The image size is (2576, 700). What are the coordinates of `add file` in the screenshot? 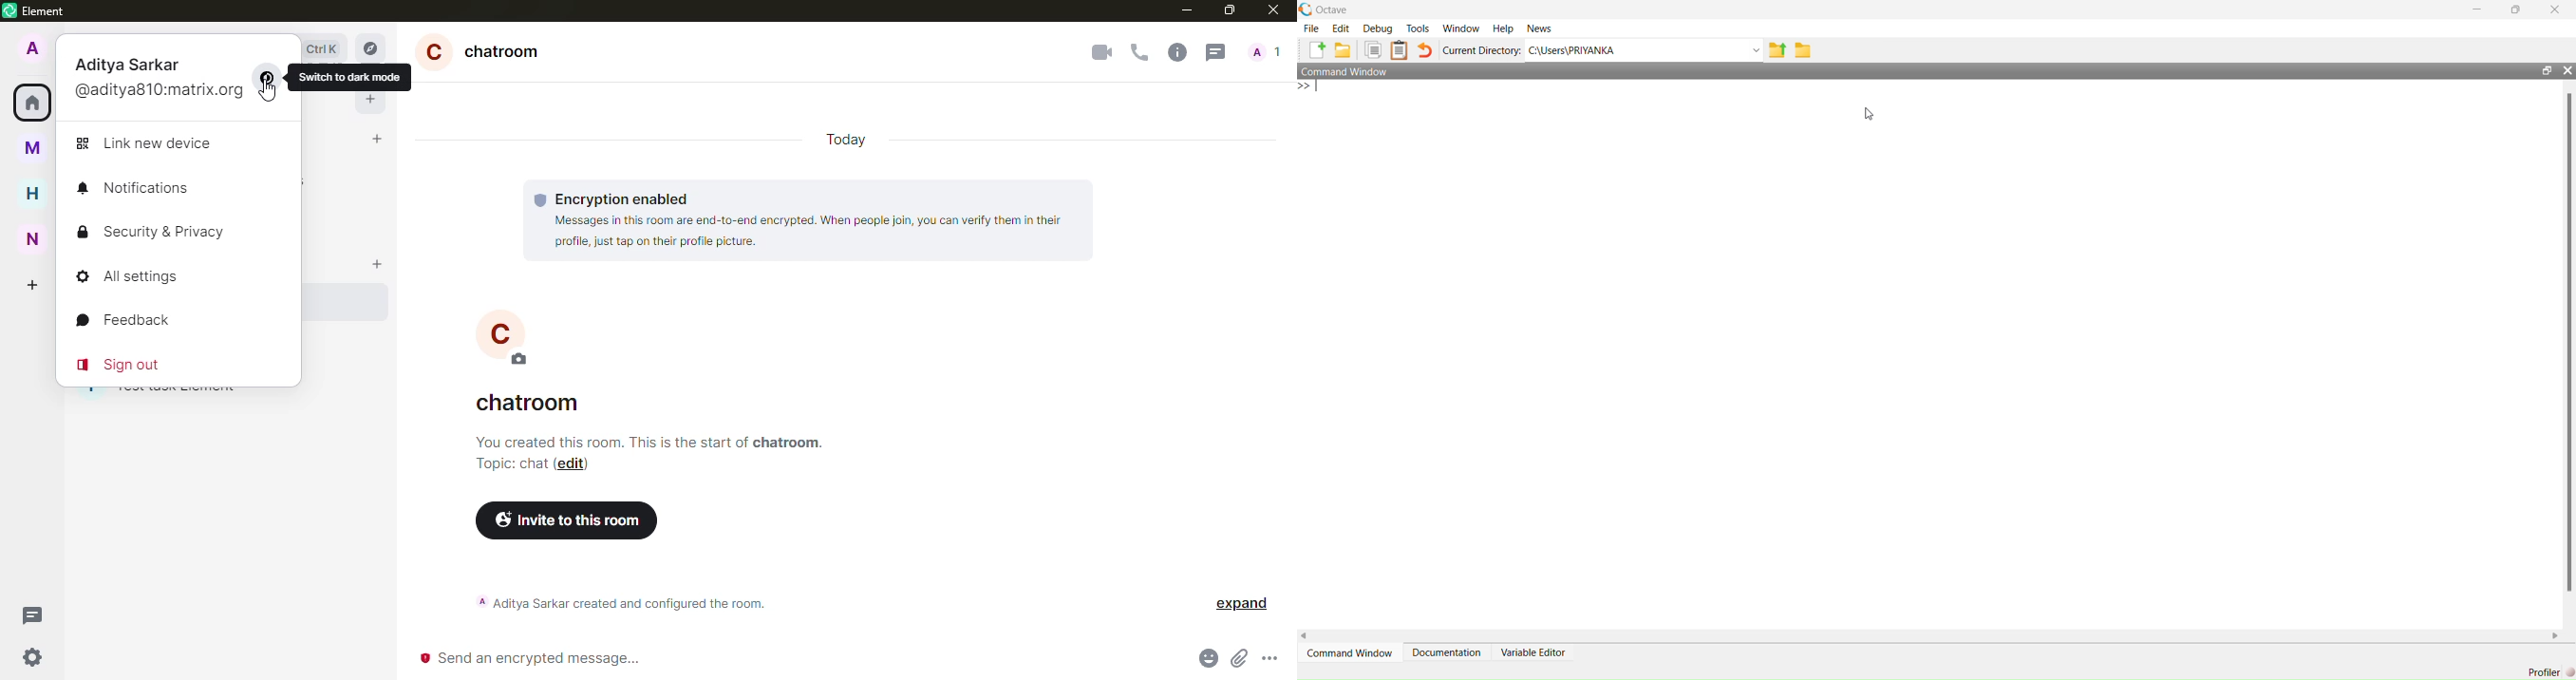 It's located at (1318, 50).